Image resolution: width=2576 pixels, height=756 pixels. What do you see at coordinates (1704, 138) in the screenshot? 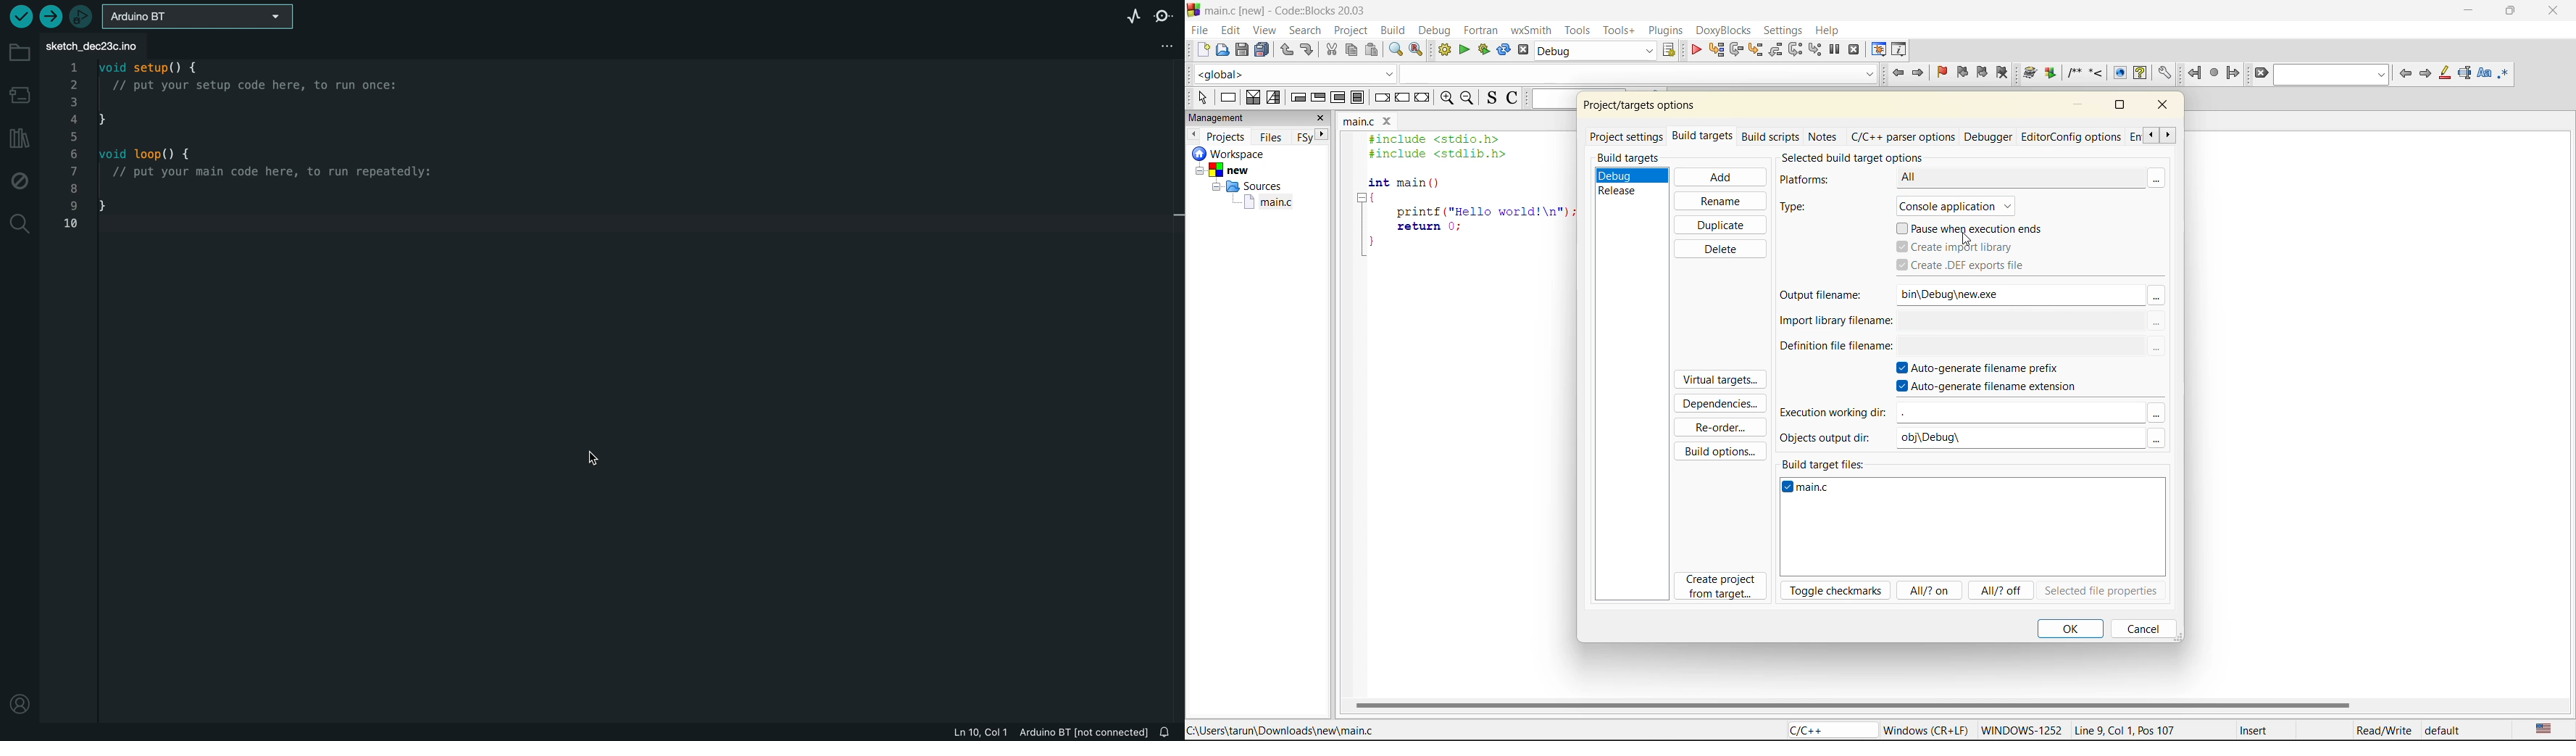
I see `build targets` at bounding box center [1704, 138].